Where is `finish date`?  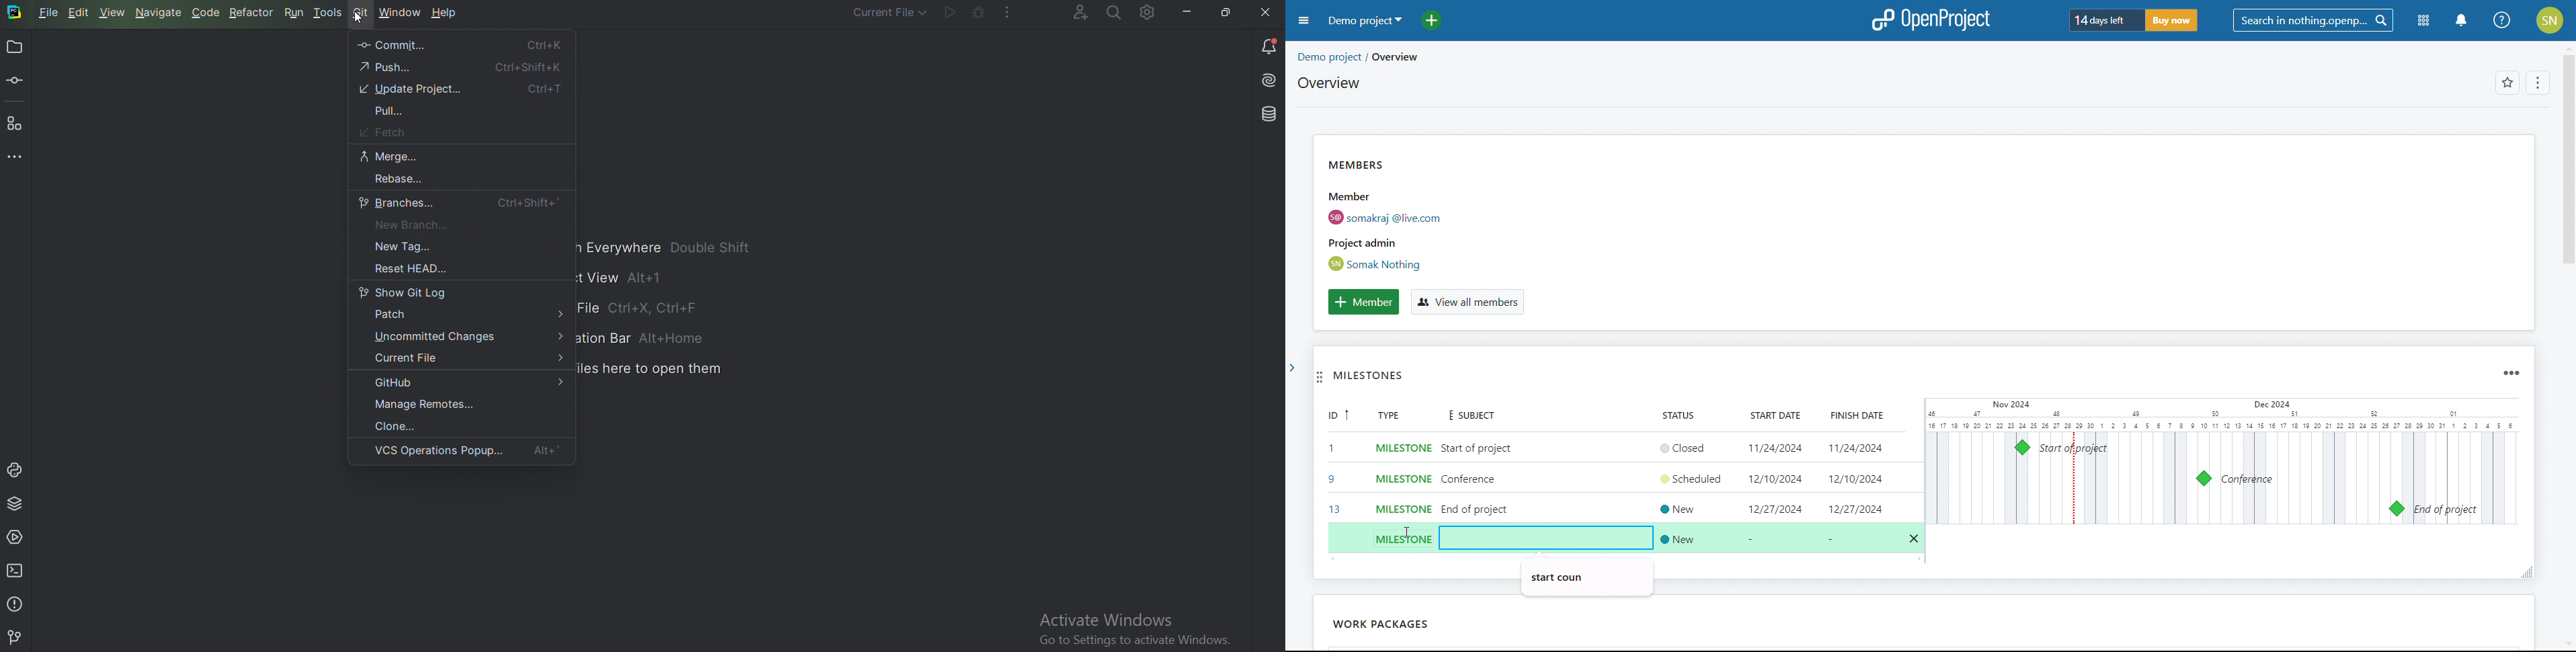 finish date is located at coordinates (1851, 415).